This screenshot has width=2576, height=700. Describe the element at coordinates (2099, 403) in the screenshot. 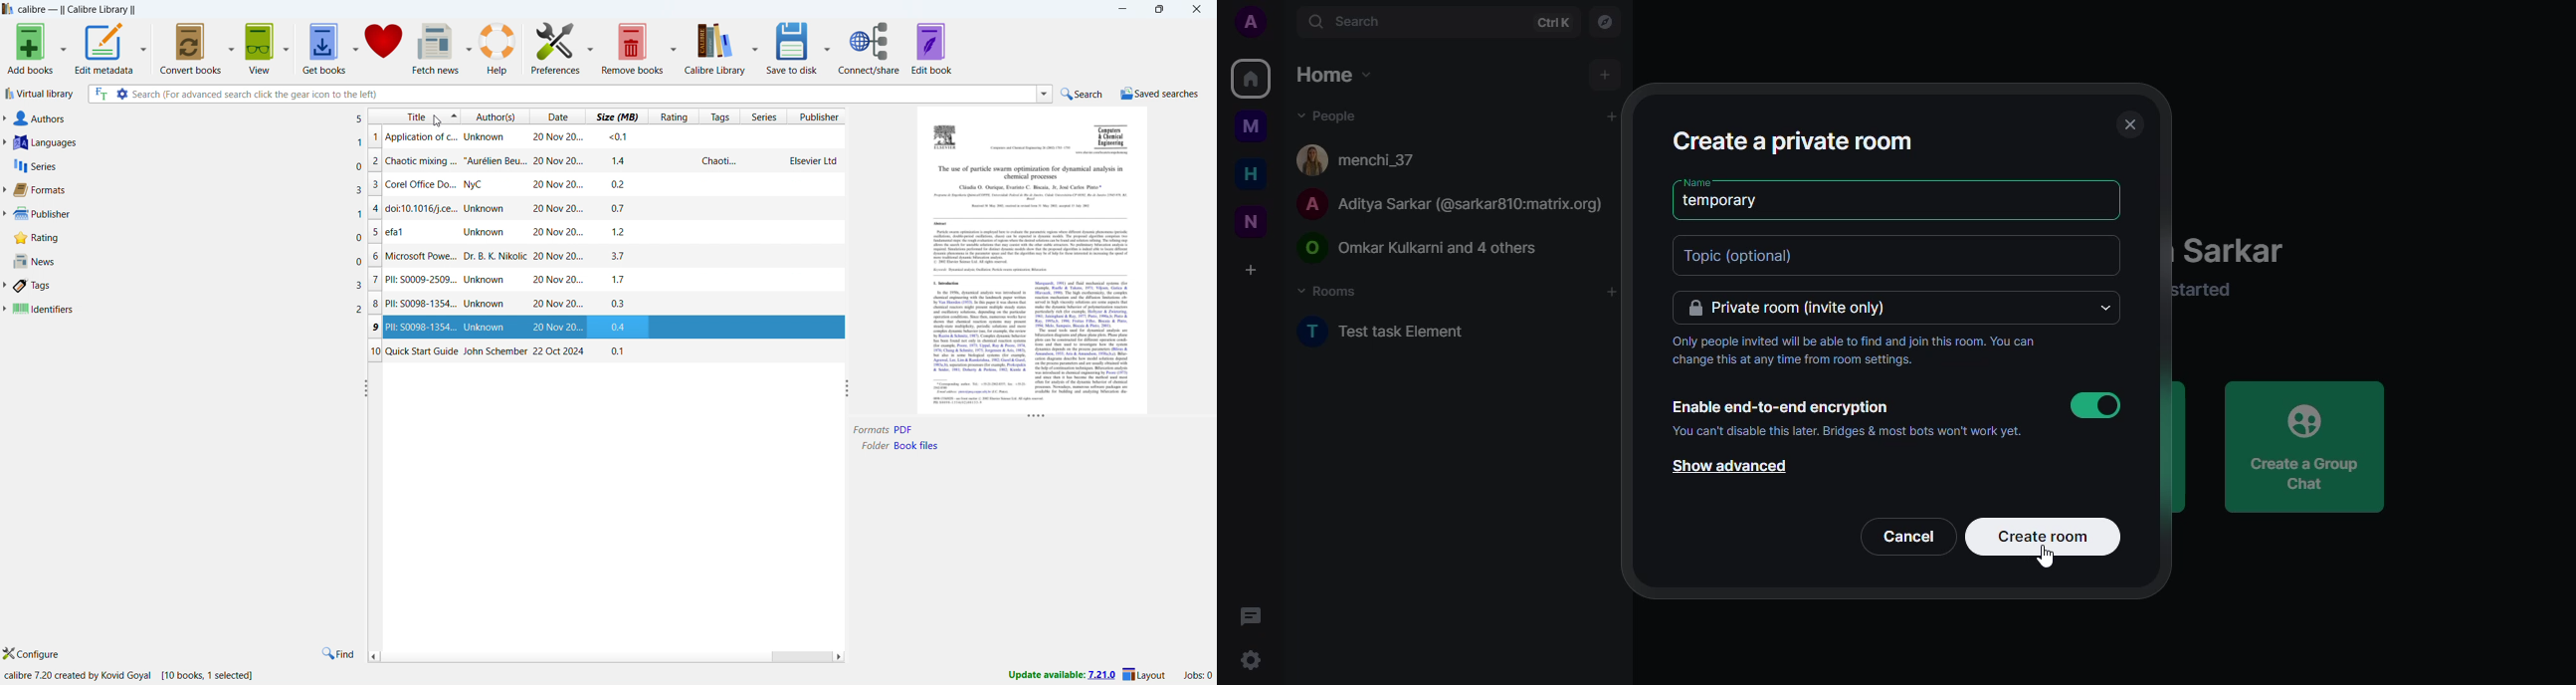

I see `enabled` at that location.